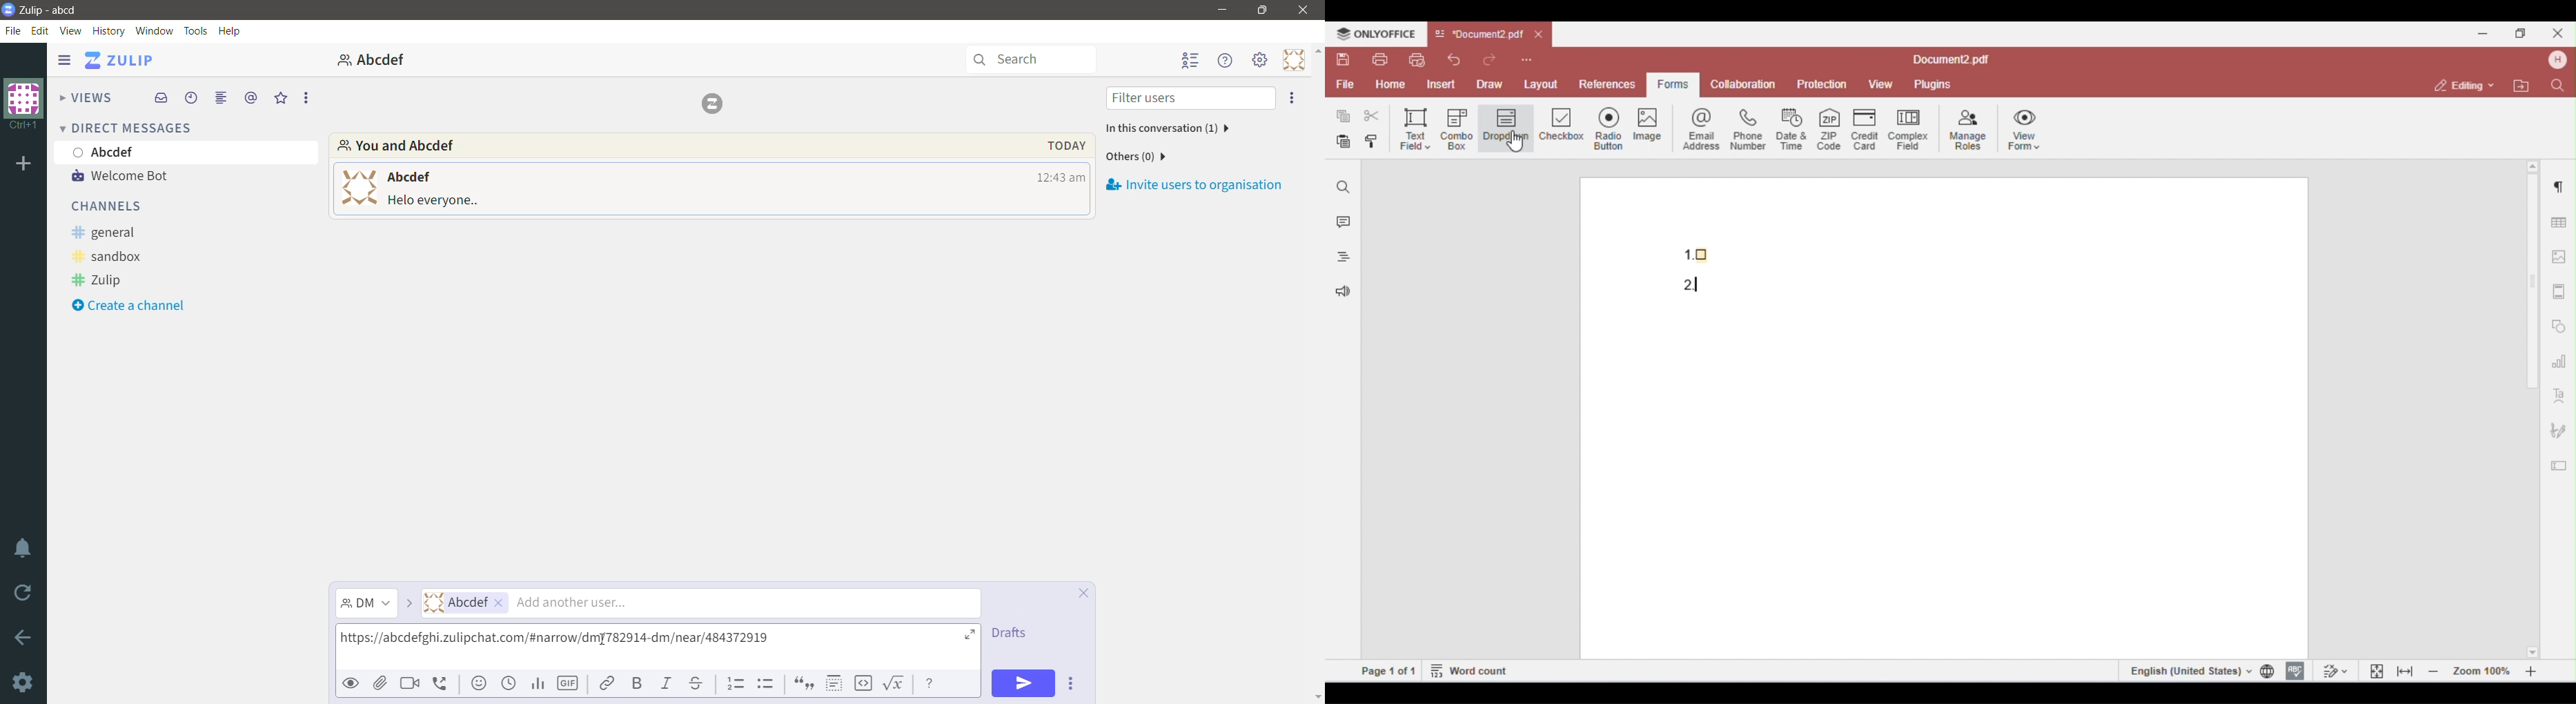  Describe the element at coordinates (250, 97) in the screenshot. I see `Mentions` at that location.